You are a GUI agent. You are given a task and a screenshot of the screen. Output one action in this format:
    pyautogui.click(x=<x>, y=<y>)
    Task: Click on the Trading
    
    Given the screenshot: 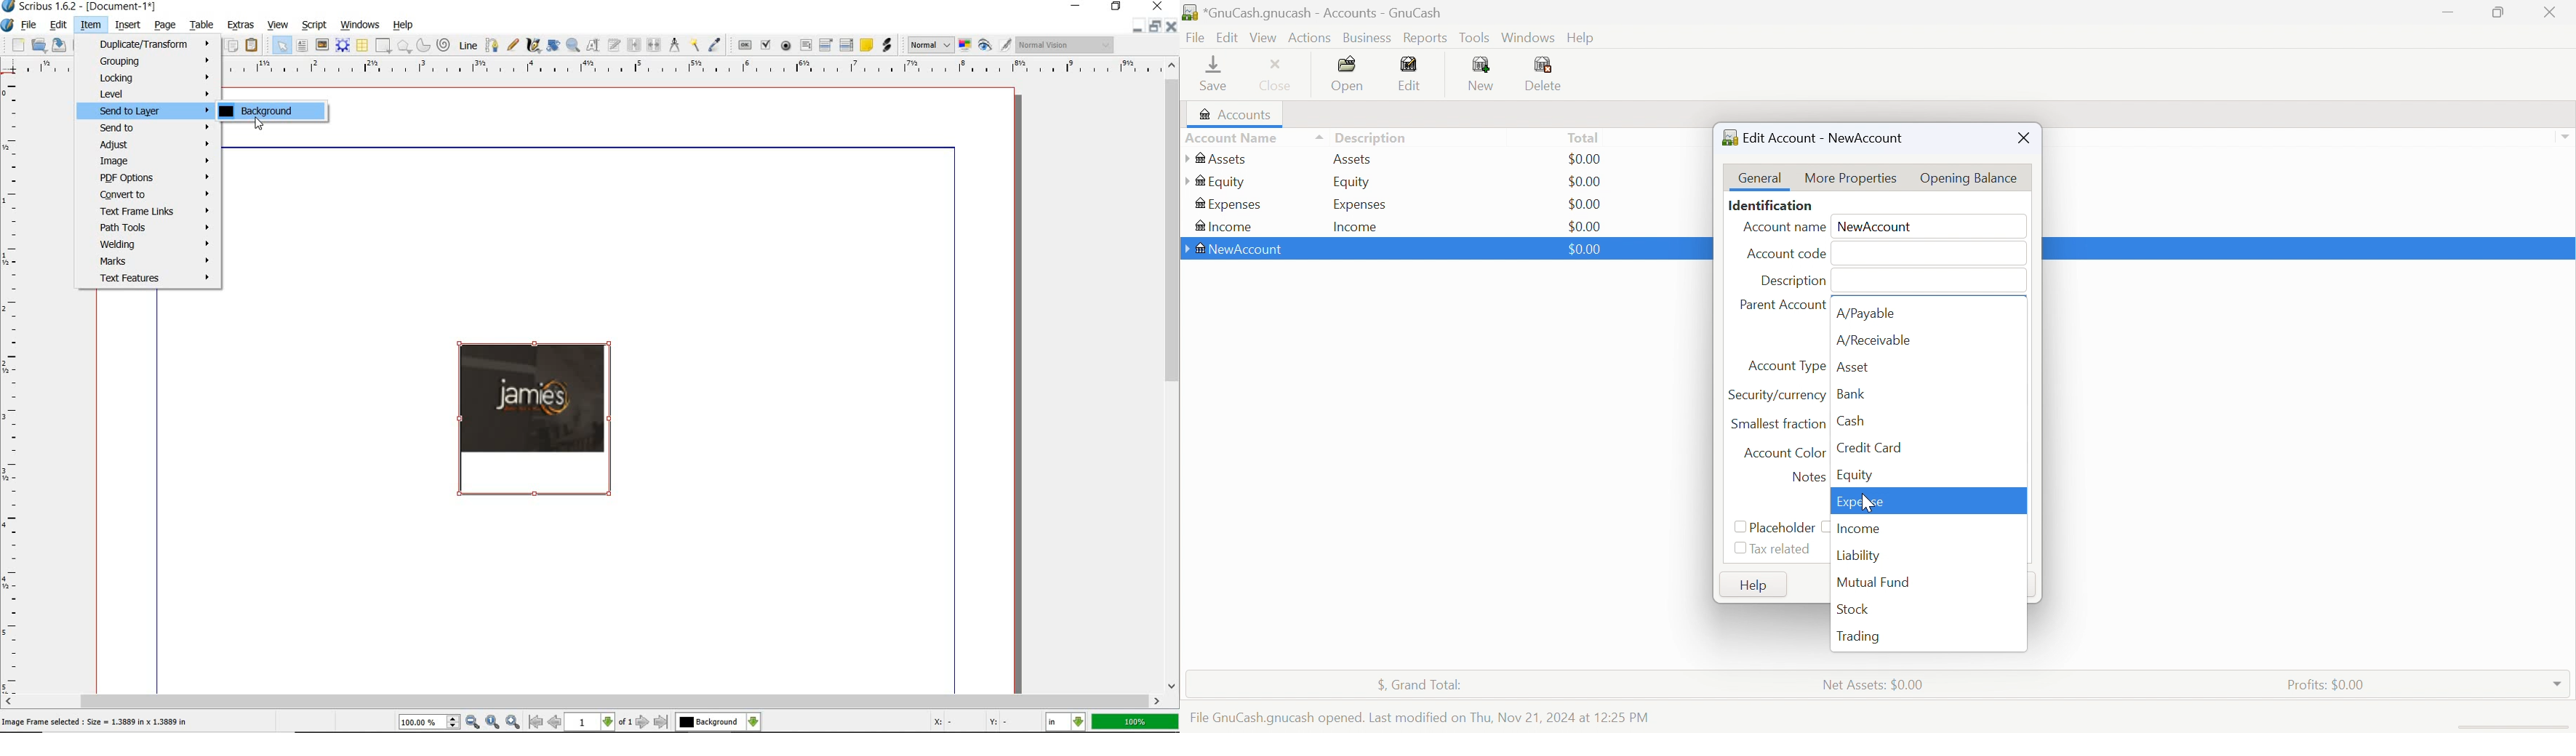 What is the action you would take?
    pyautogui.click(x=1861, y=638)
    